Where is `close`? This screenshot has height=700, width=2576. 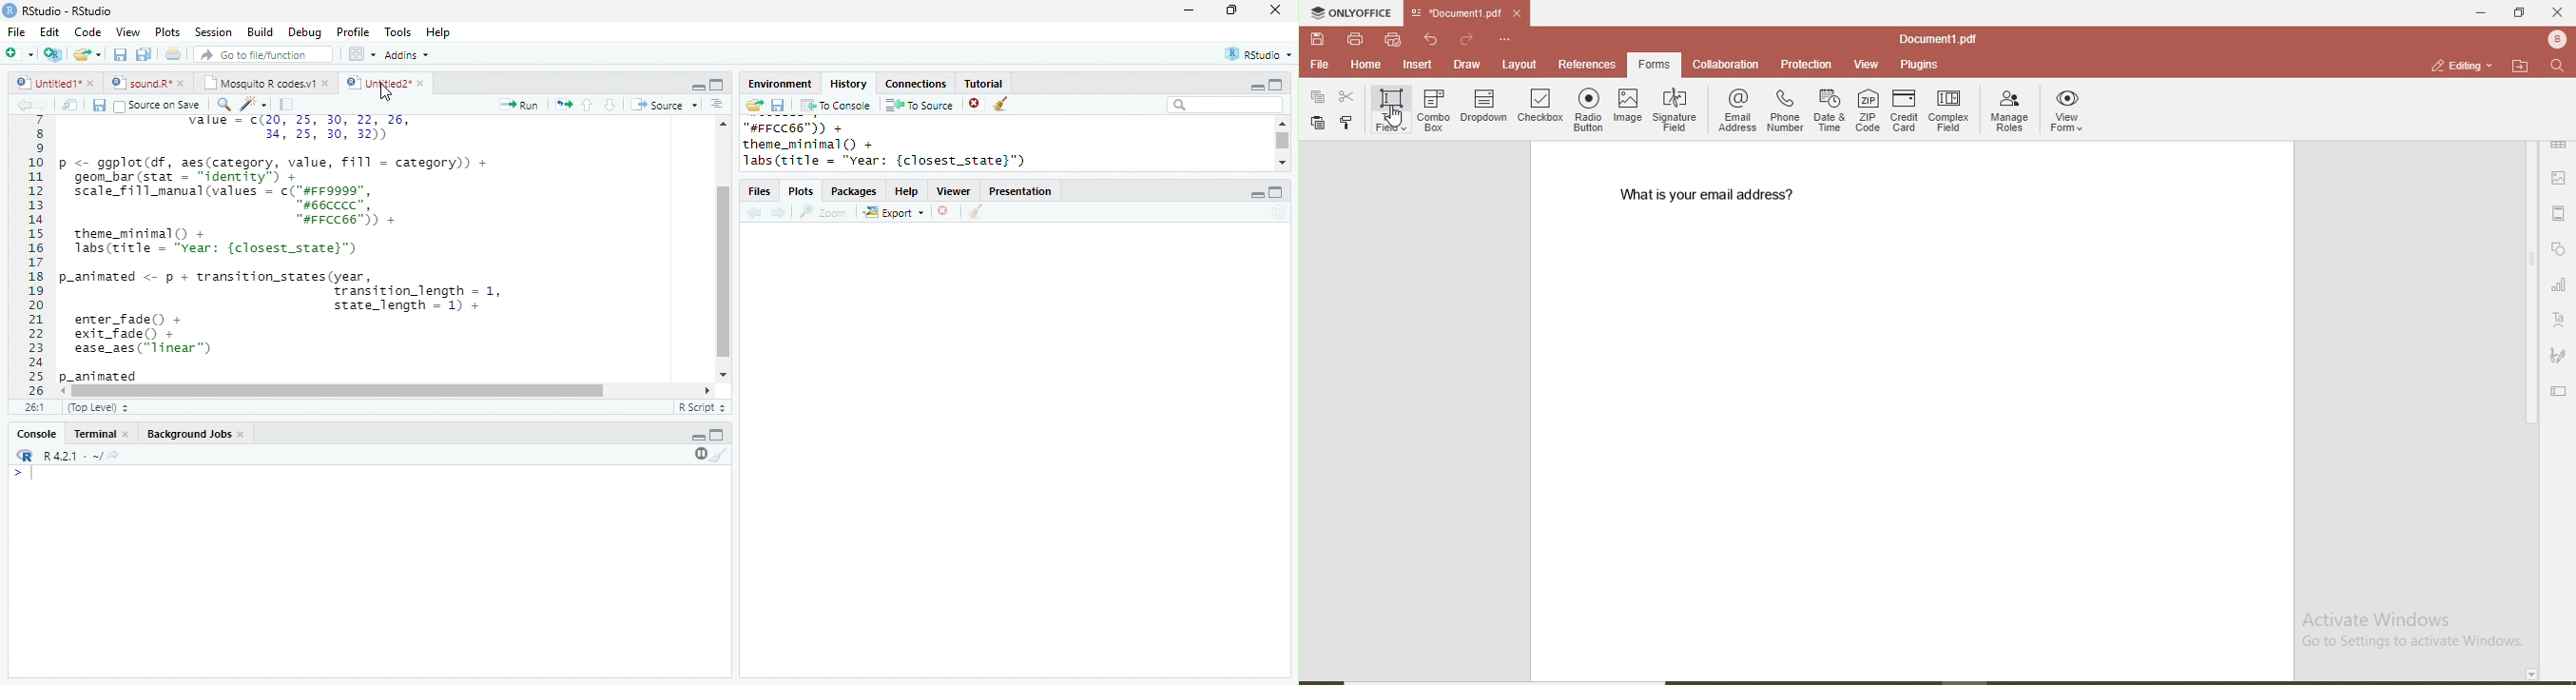
close is located at coordinates (421, 83).